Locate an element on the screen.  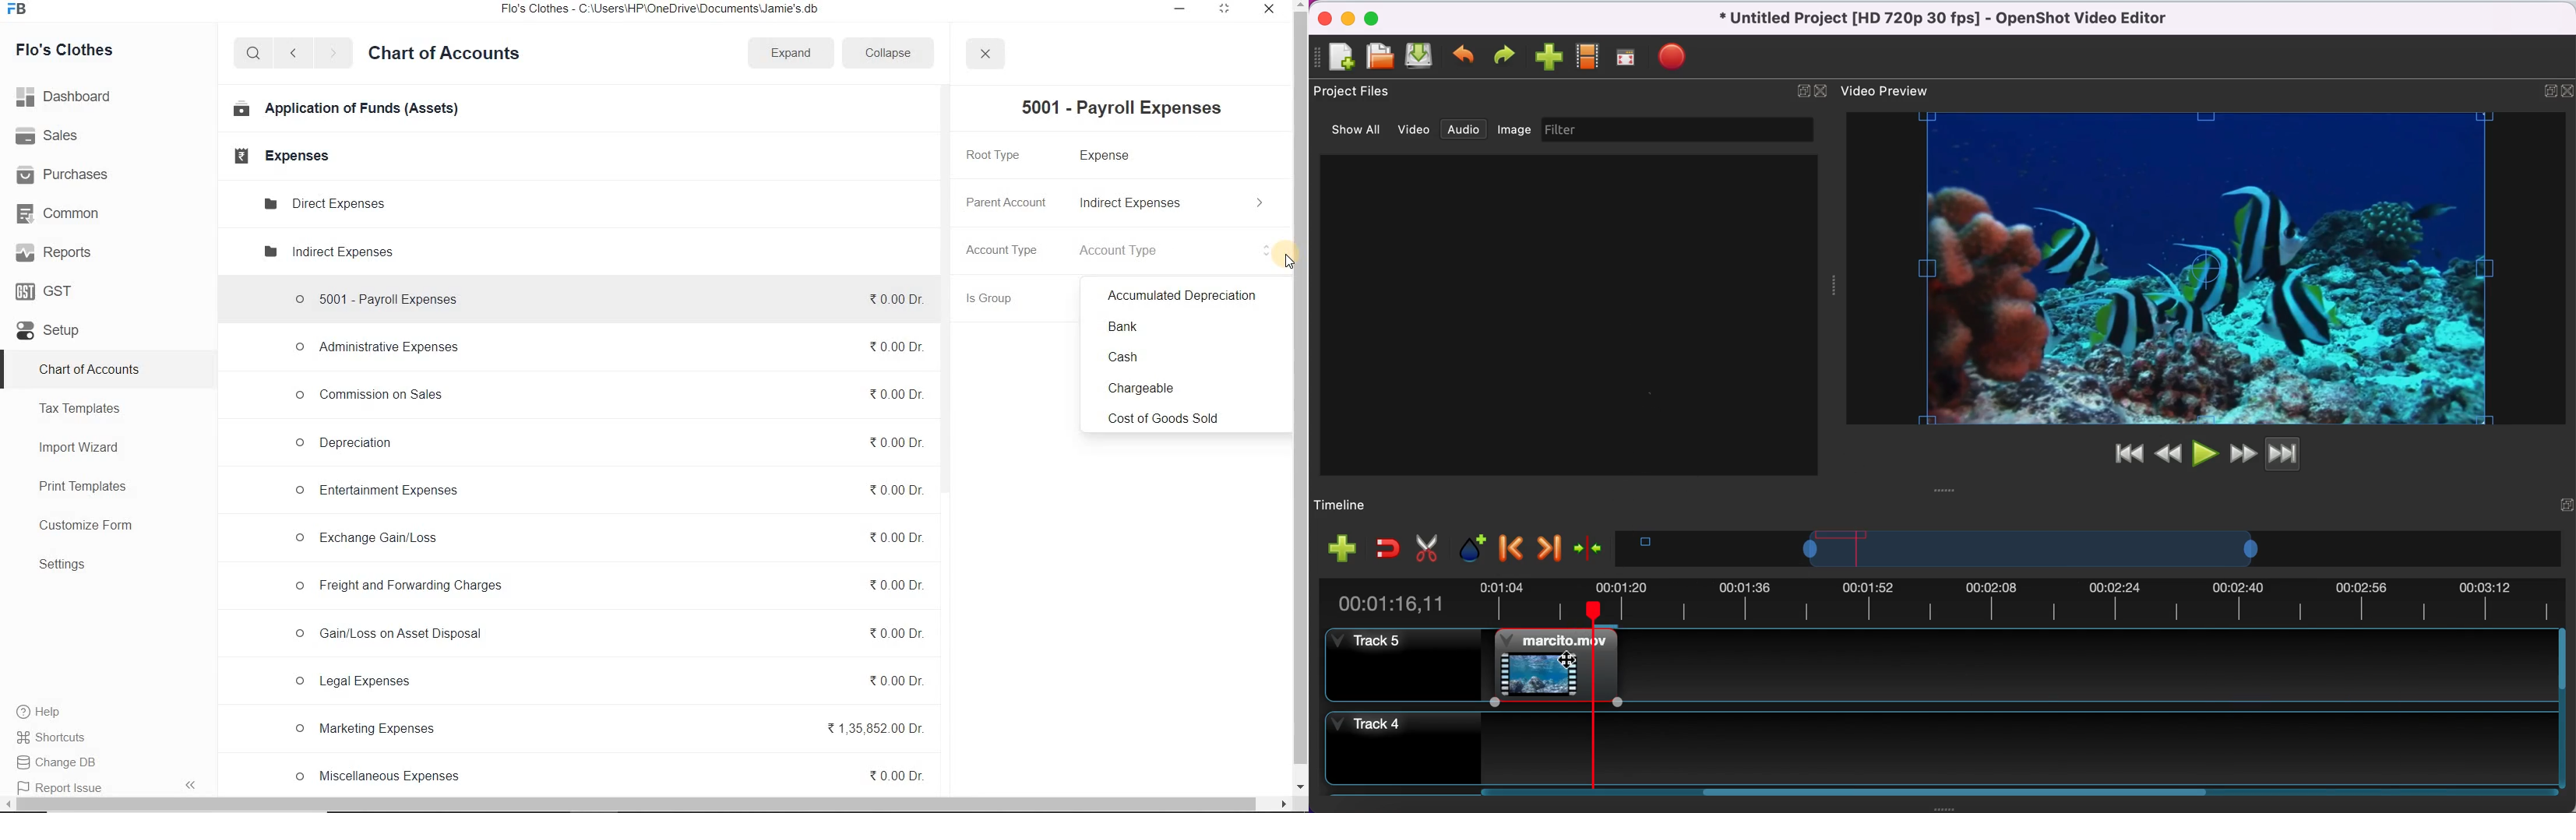
Account Type is located at coordinates (1004, 249).